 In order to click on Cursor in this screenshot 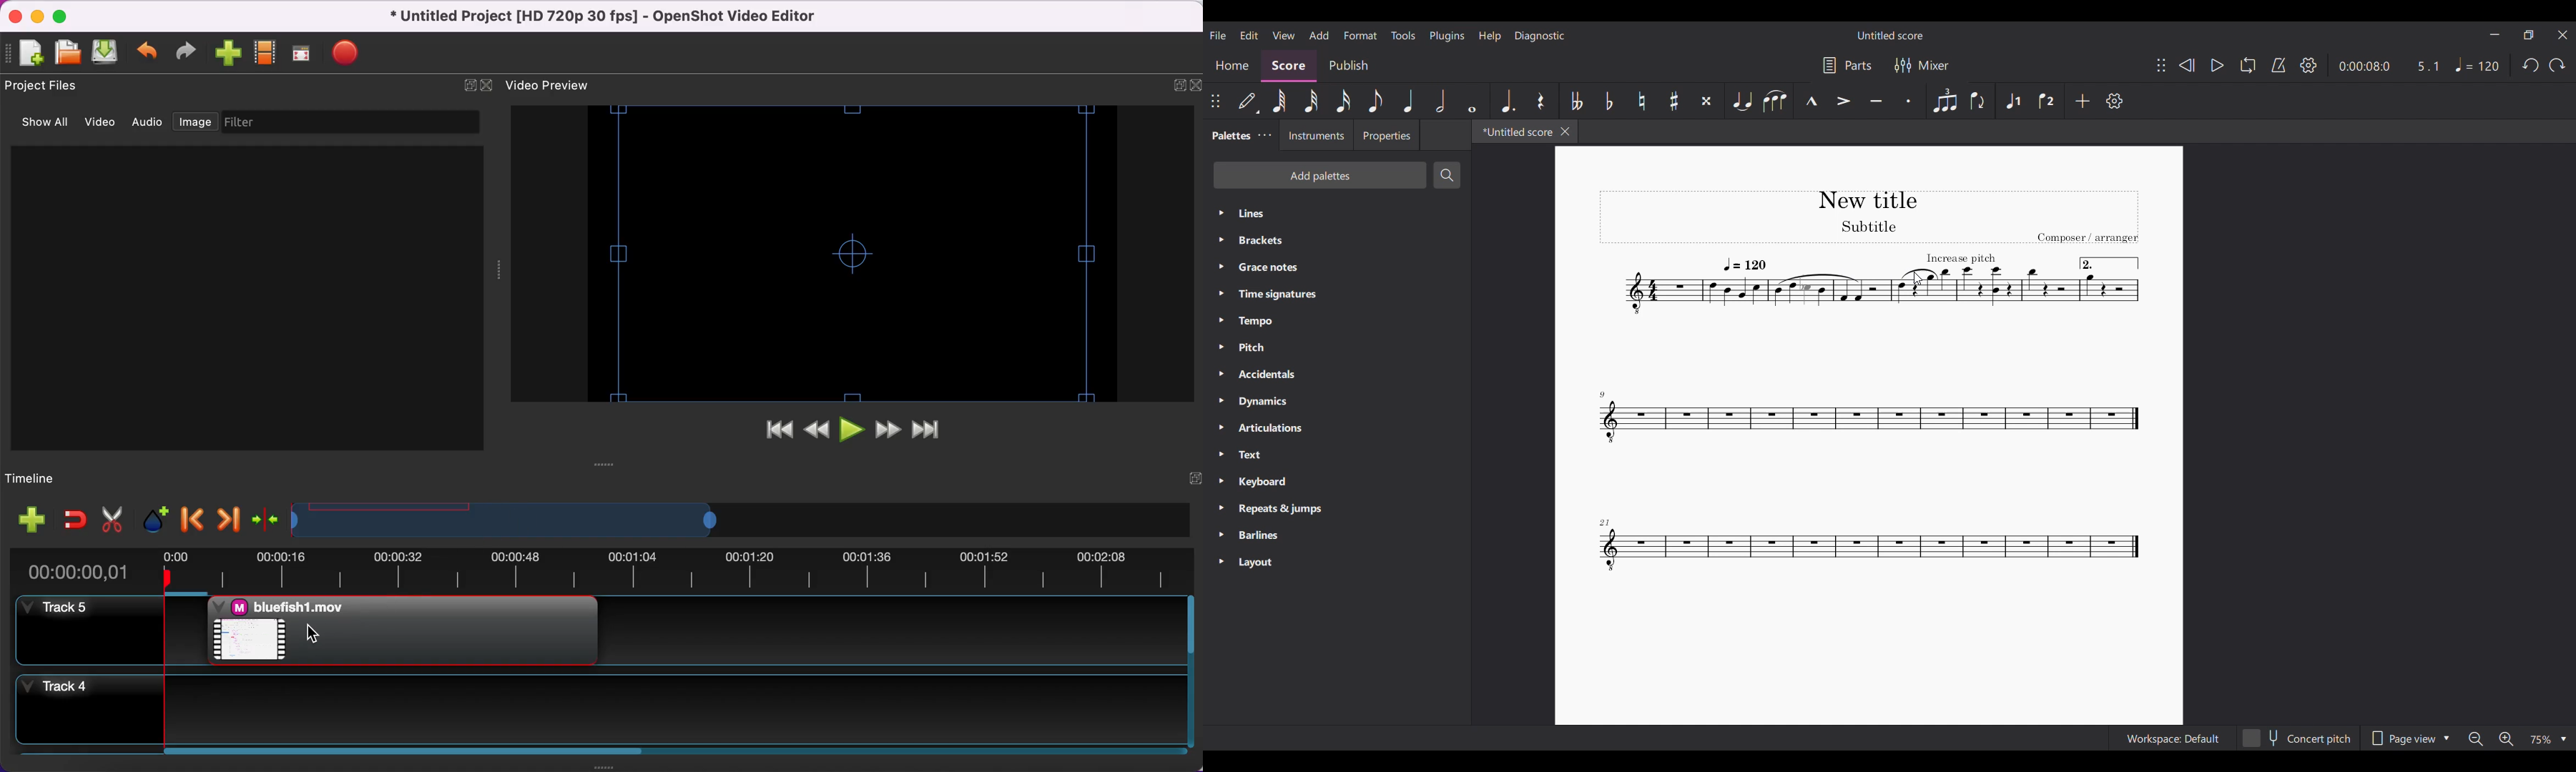, I will do `click(313, 633)`.